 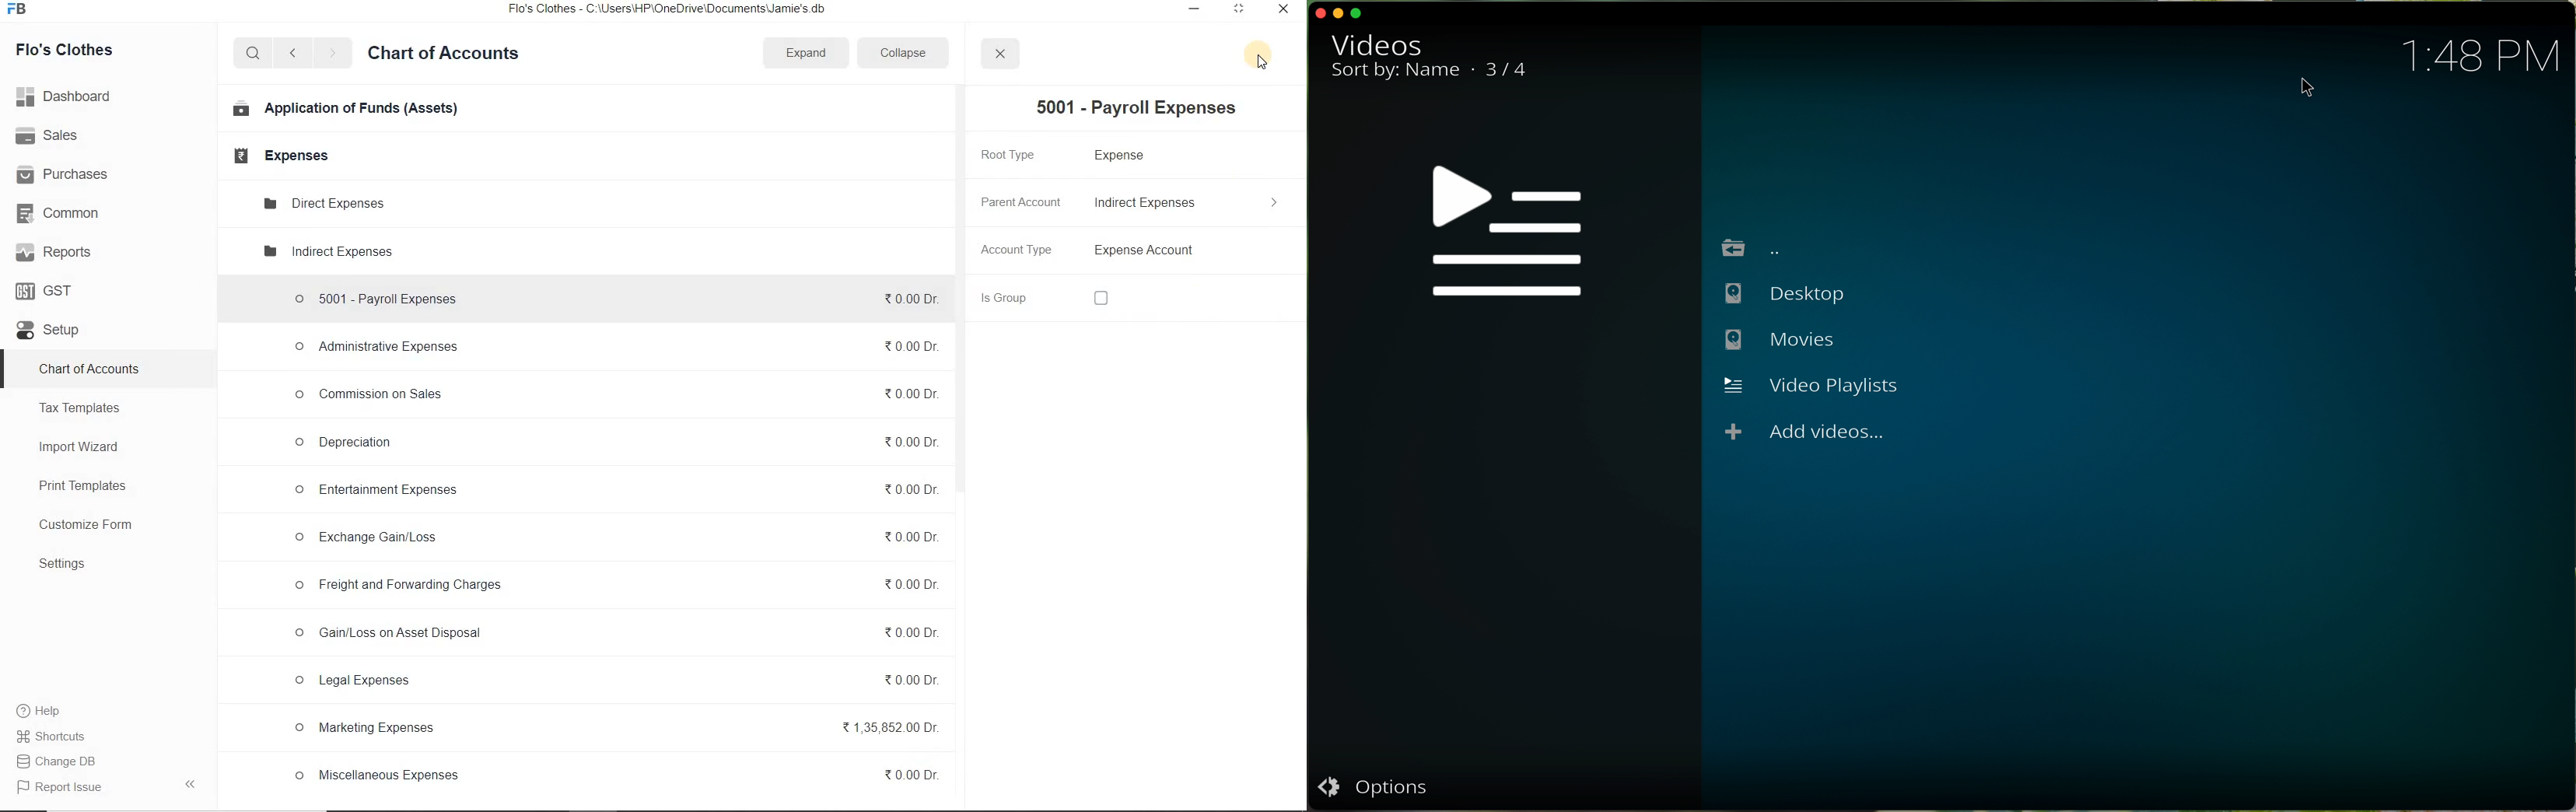 I want to click on Sales, so click(x=50, y=135).